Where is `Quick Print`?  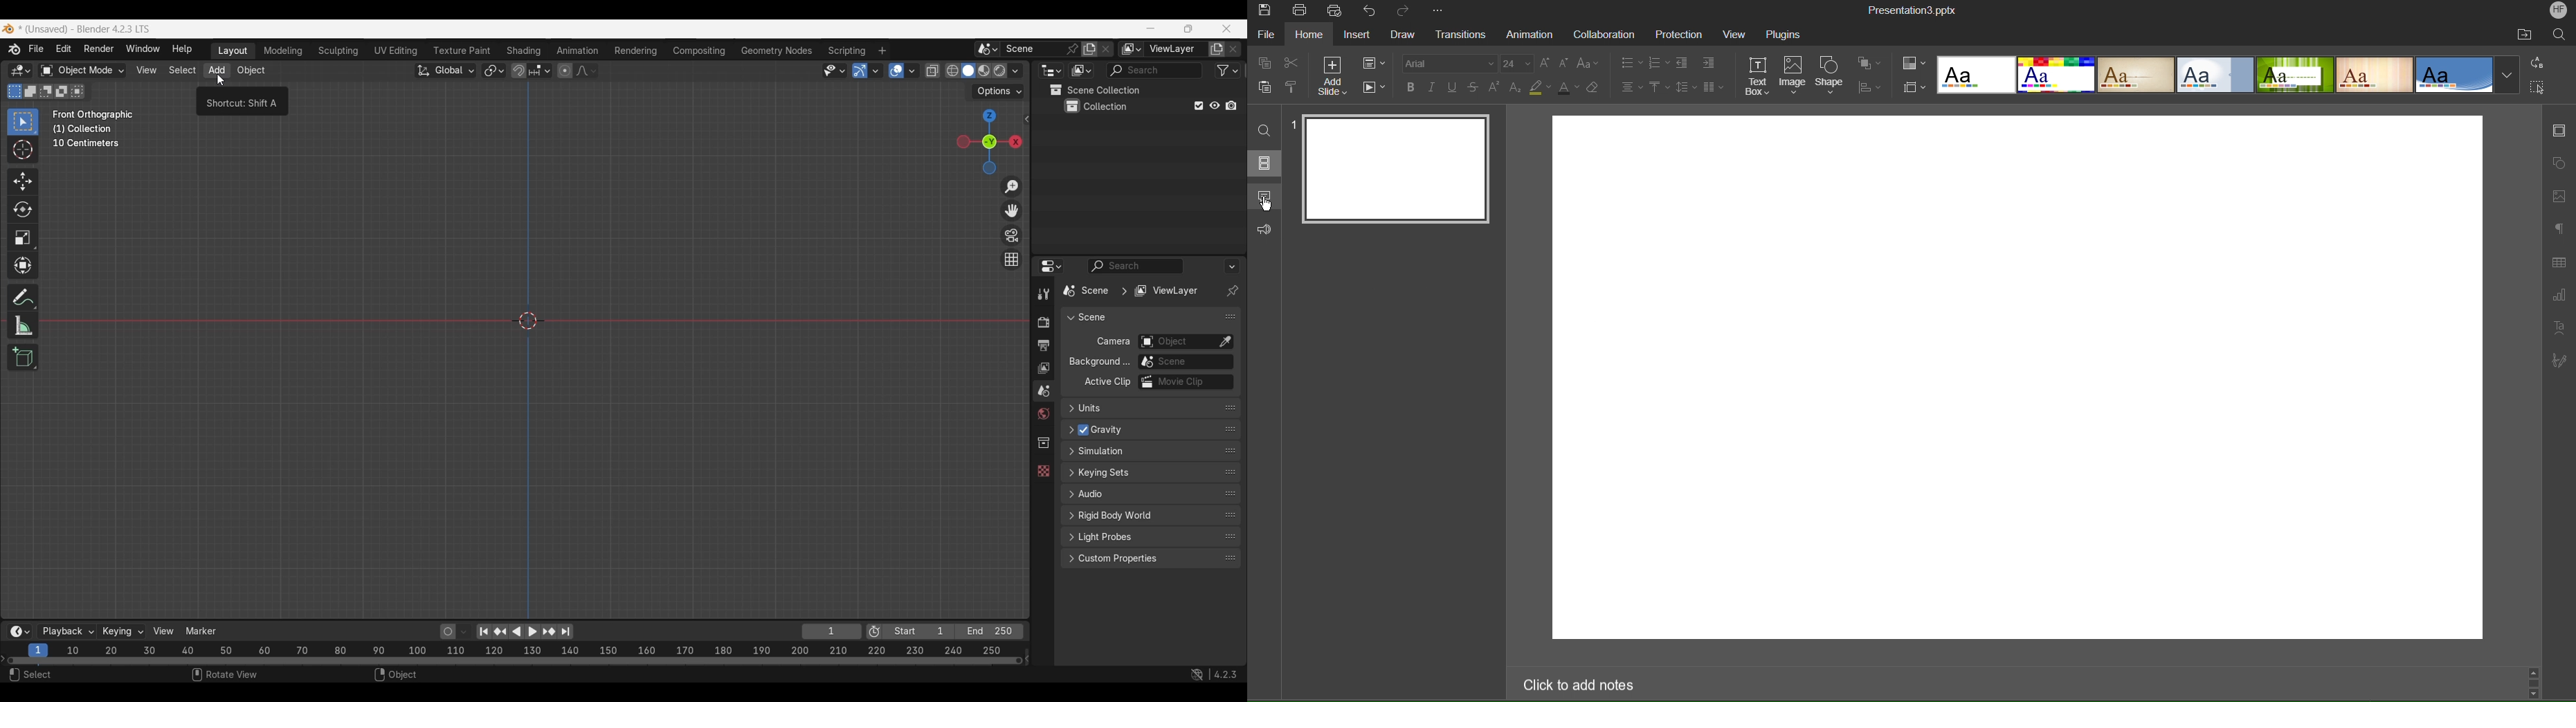 Quick Print is located at coordinates (1336, 12).